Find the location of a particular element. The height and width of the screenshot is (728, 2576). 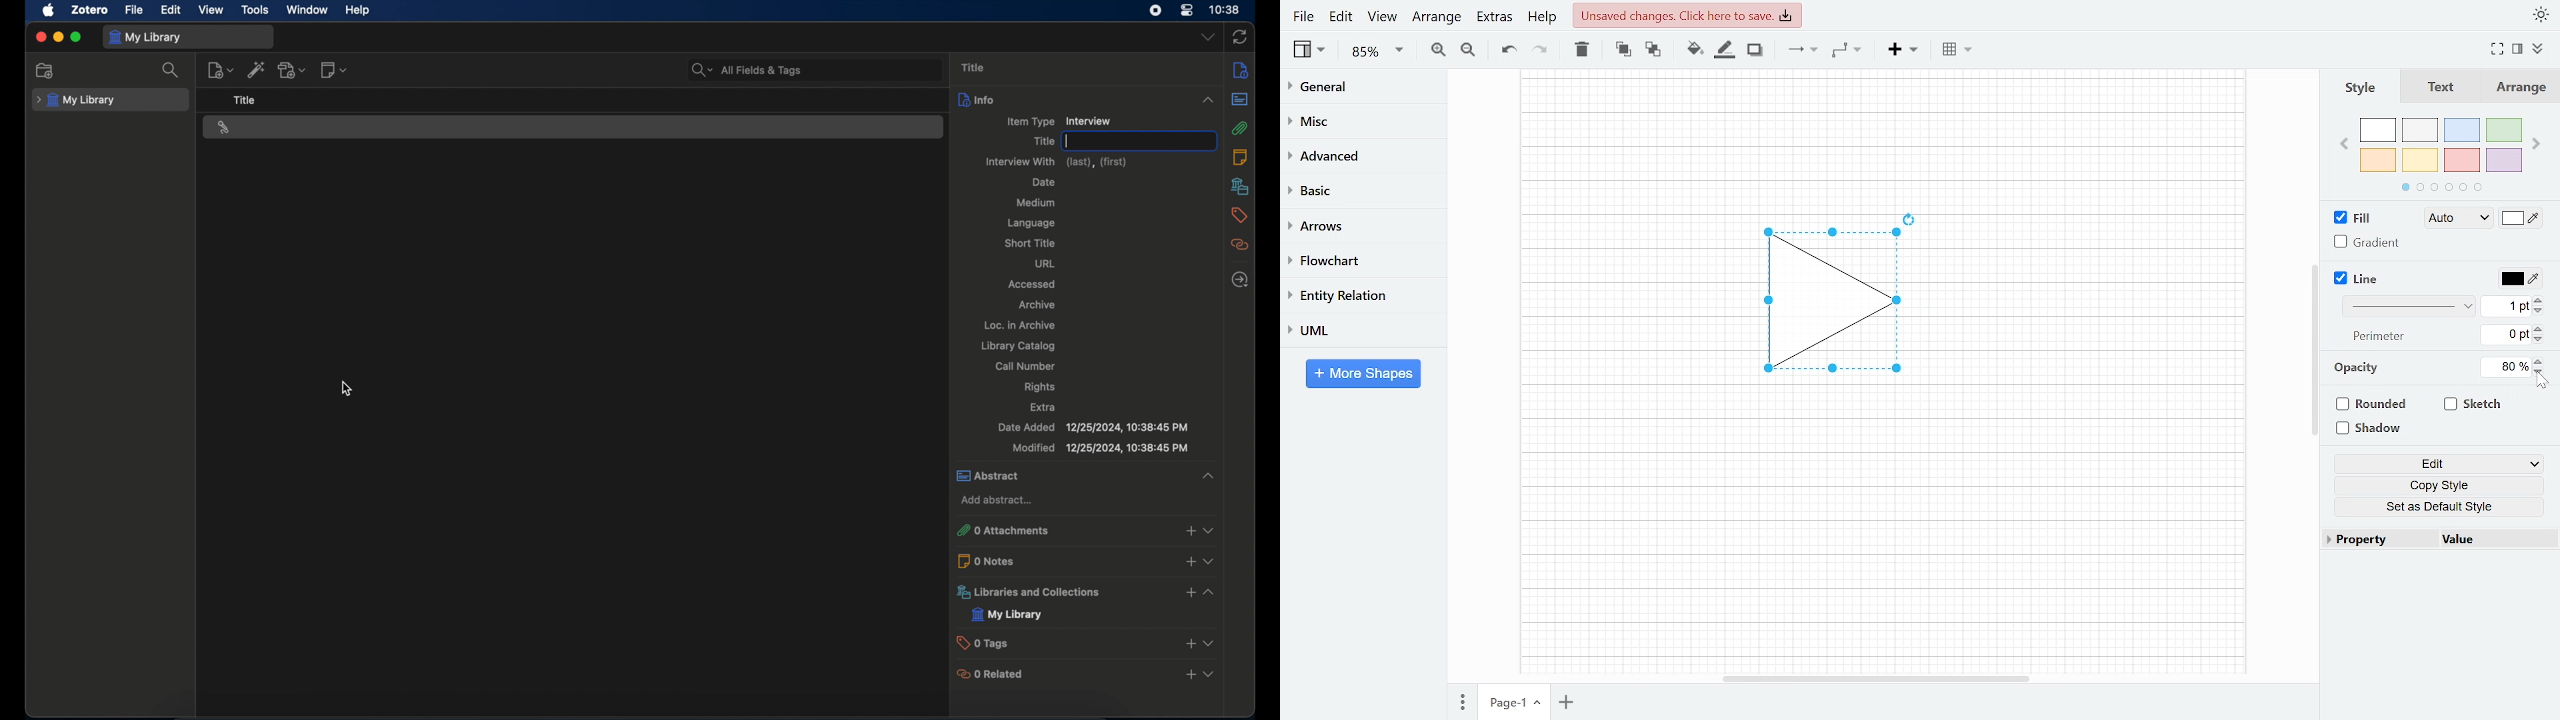

date added is located at coordinates (1093, 427).